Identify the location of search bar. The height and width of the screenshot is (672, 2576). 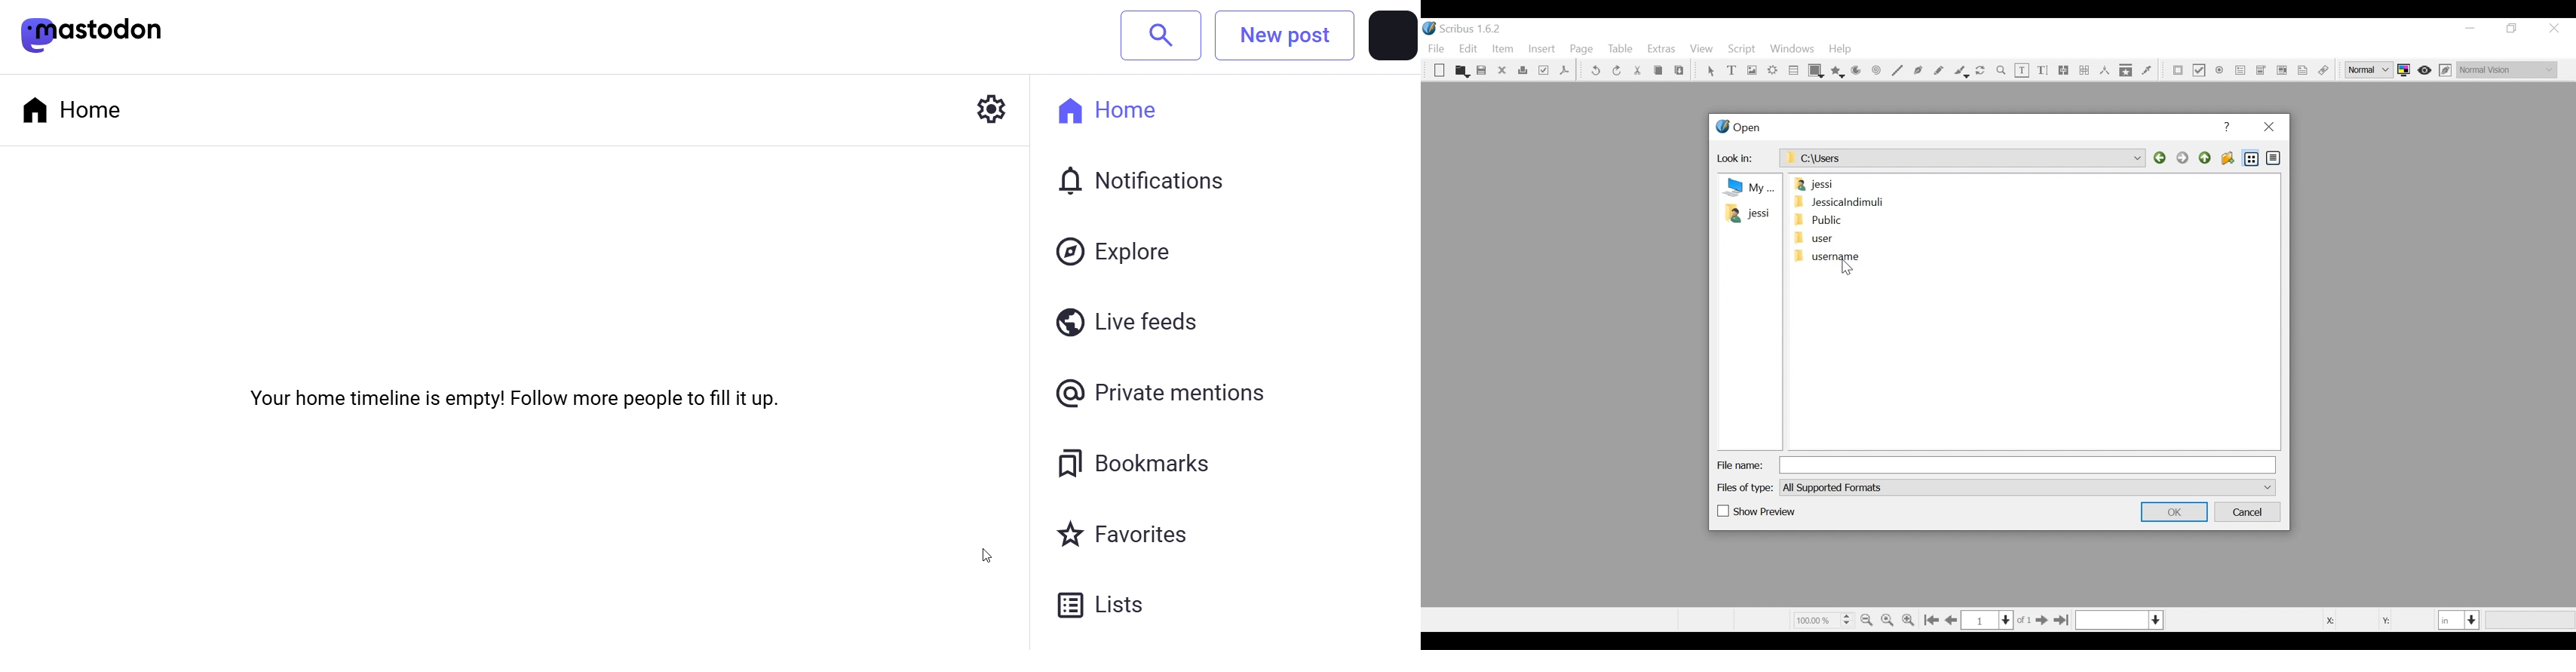
(1161, 34).